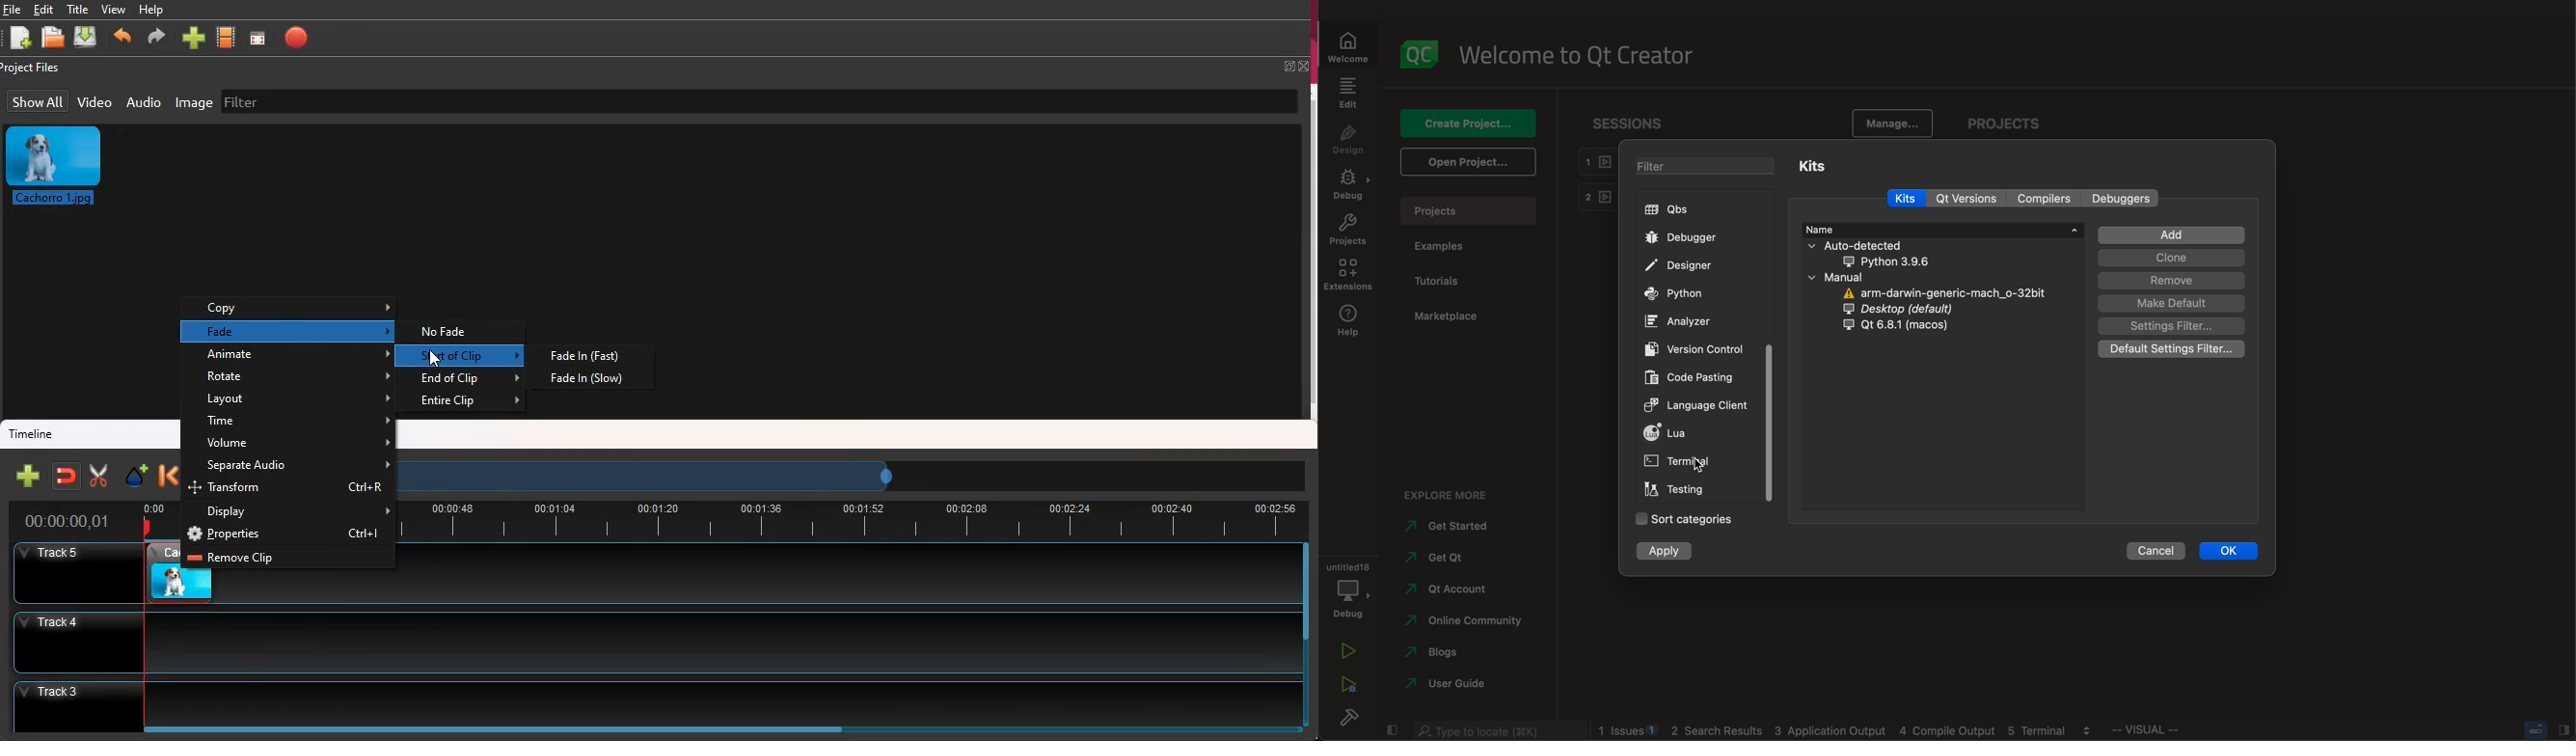 This screenshot has width=2576, height=756. What do you see at coordinates (1893, 121) in the screenshot?
I see `manage` at bounding box center [1893, 121].